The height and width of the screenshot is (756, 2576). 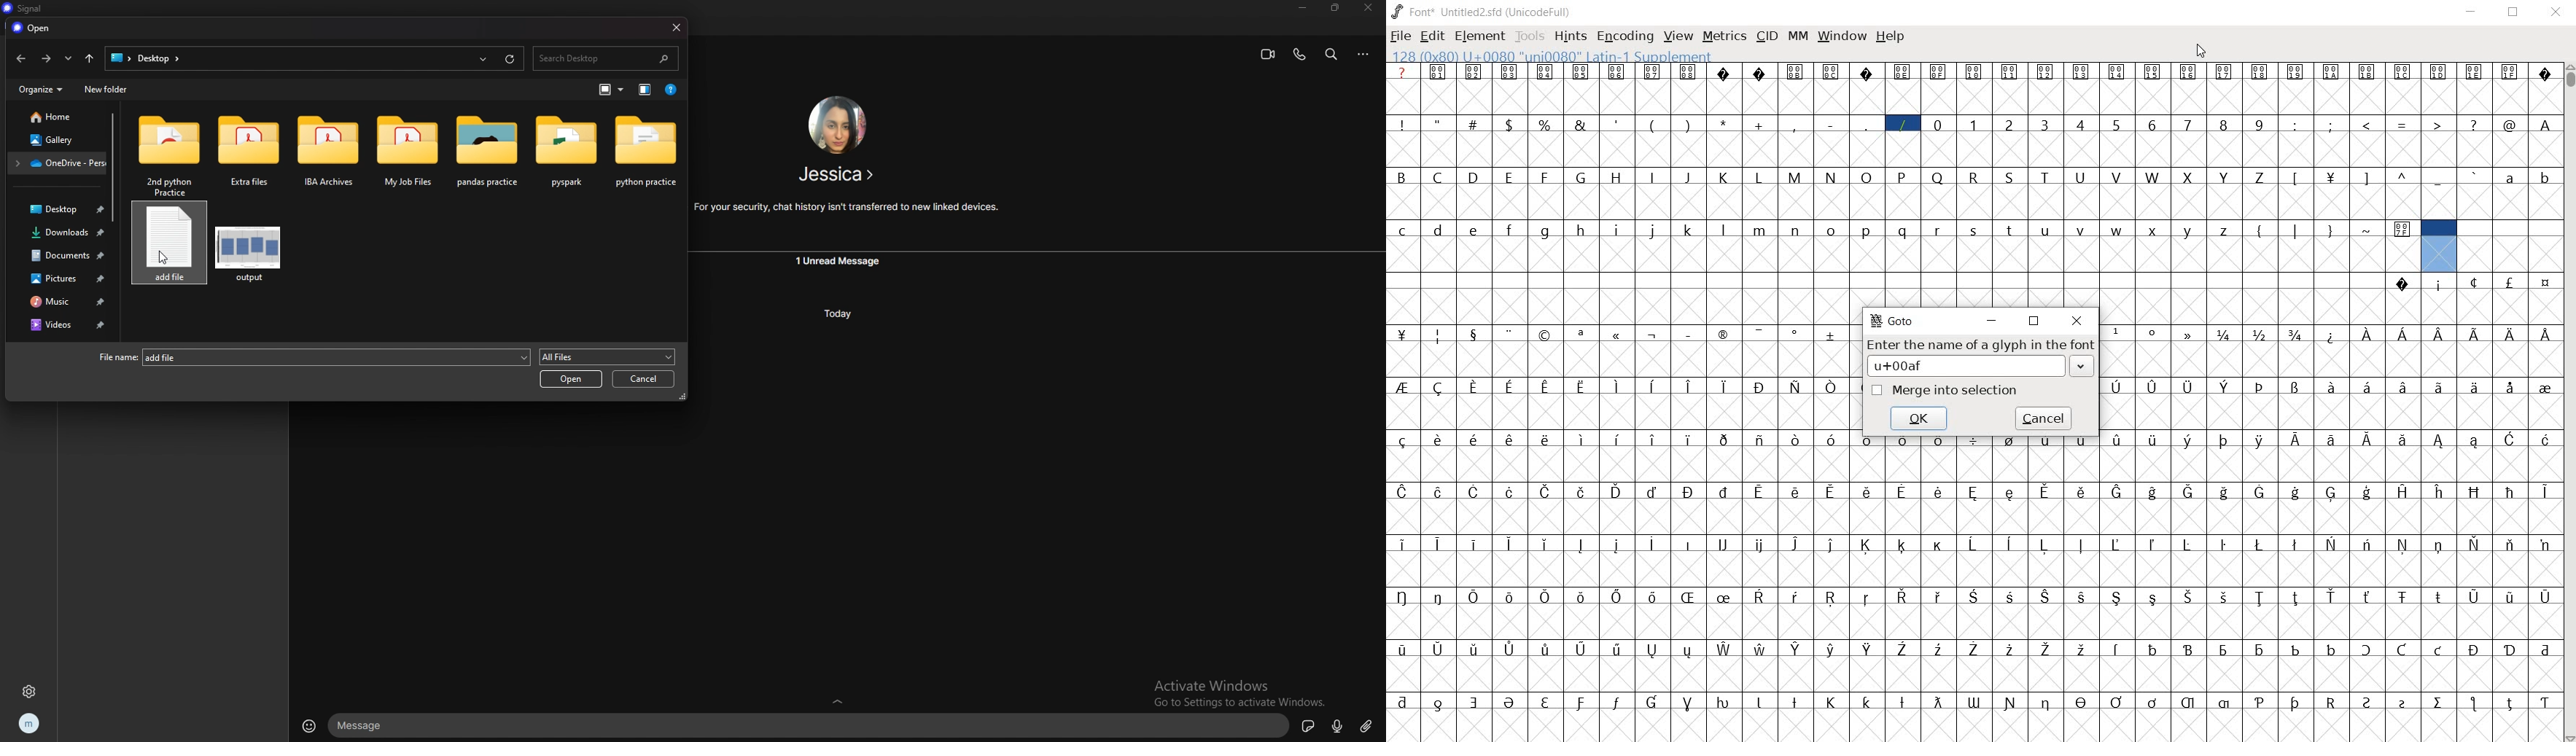 I want to click on voice type, so click(x=1338, y=727).